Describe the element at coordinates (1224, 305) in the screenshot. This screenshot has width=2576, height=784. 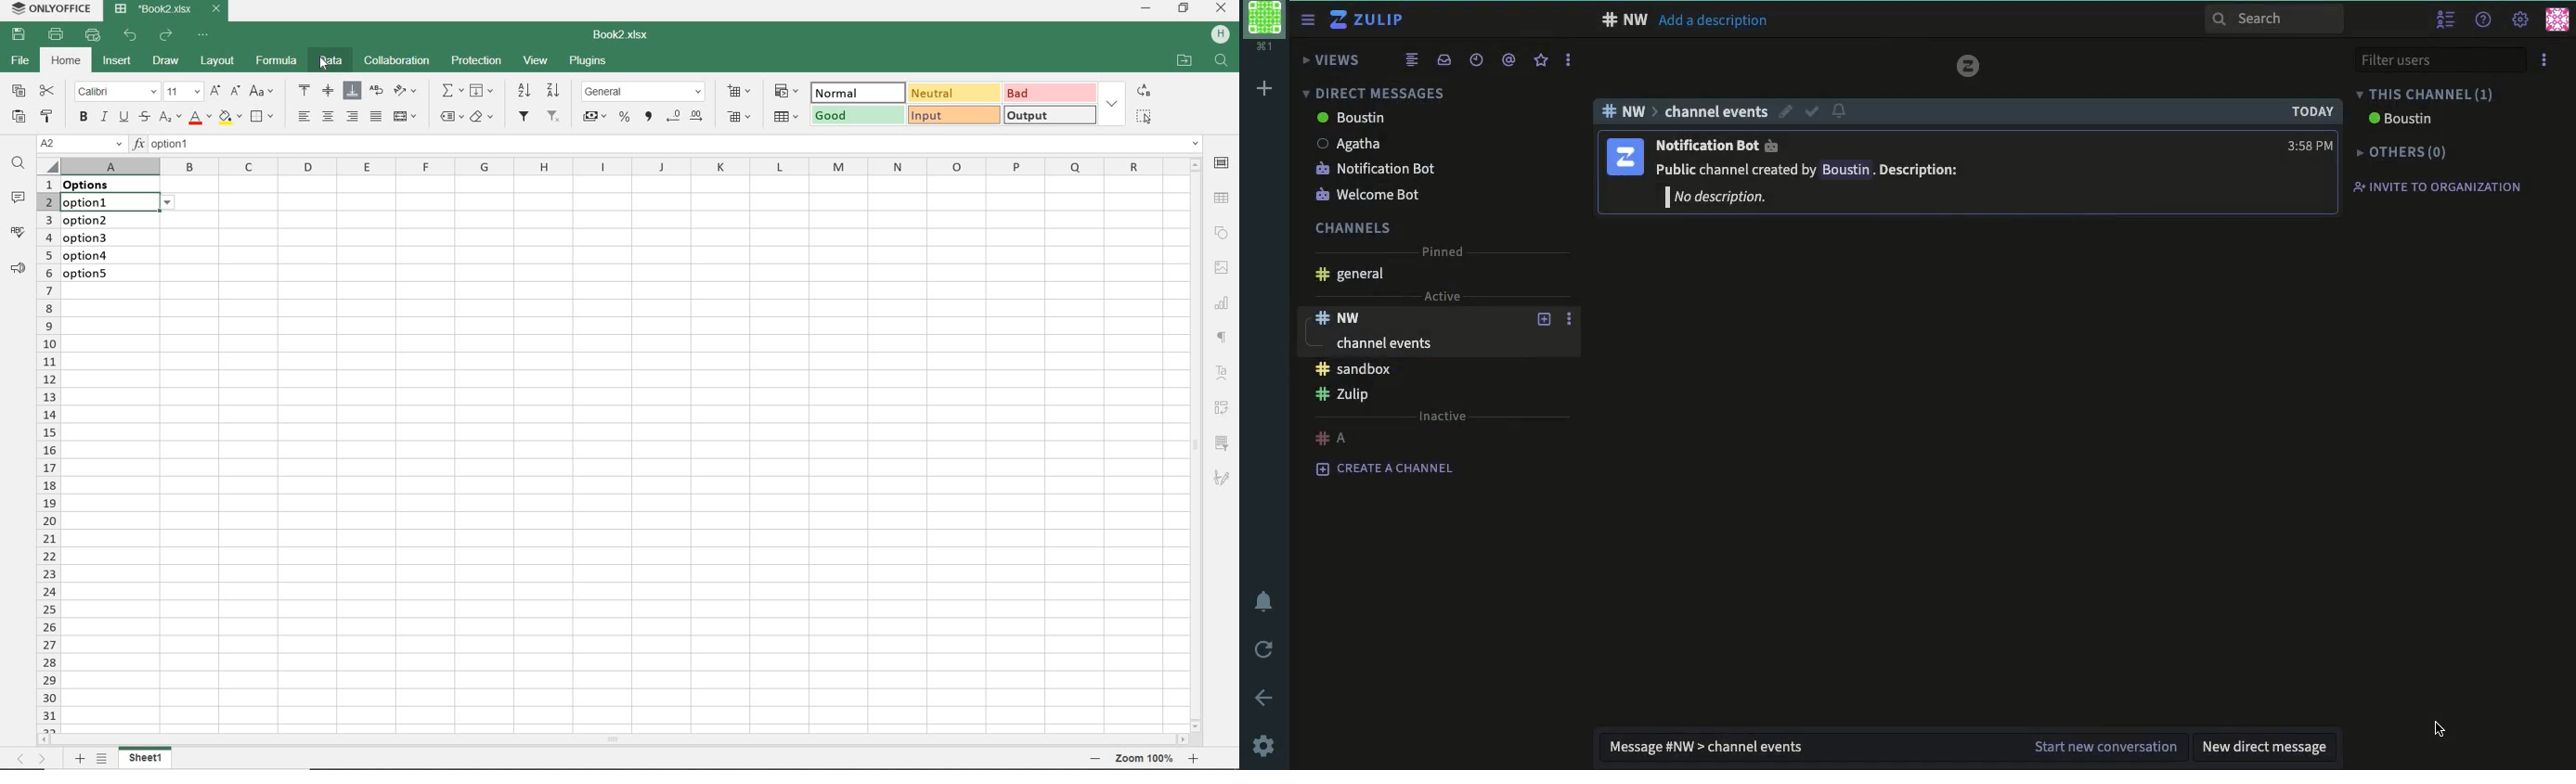
I see `CHART` at that location.